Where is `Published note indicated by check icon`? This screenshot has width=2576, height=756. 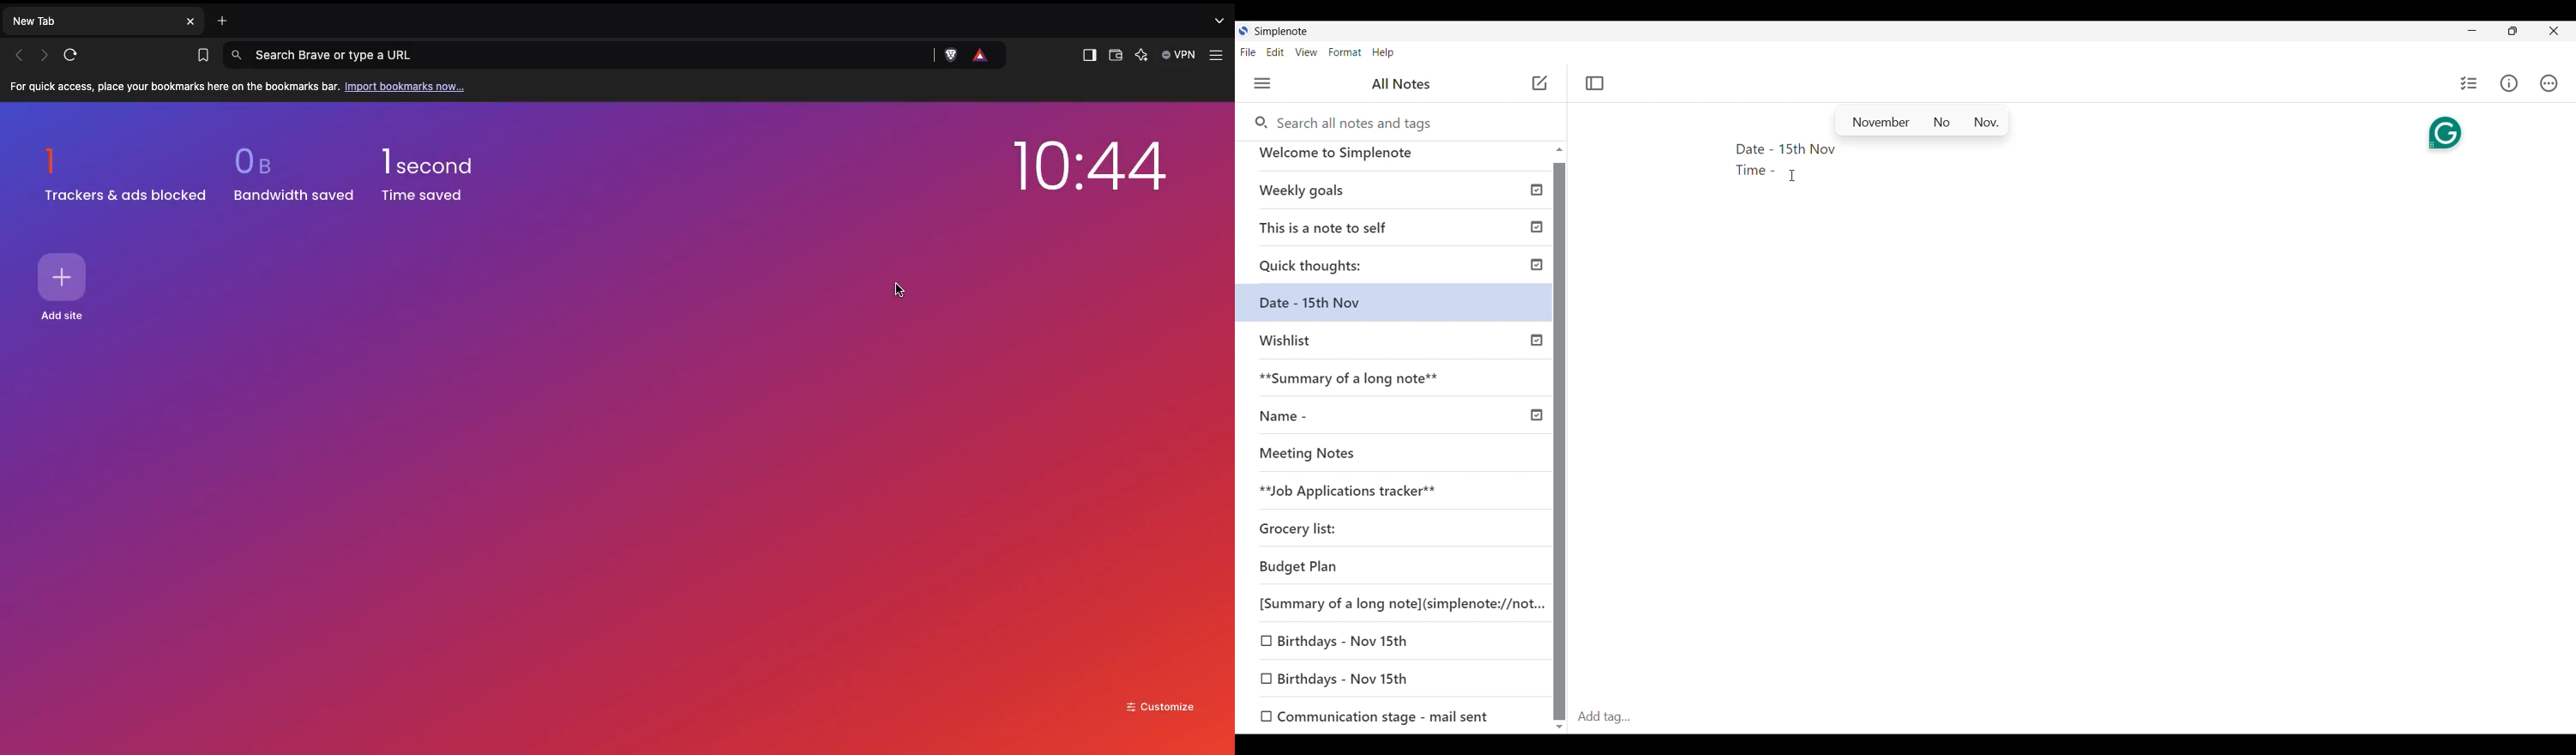
Published note indicated by check icon is located at coordinates (1398, 270).